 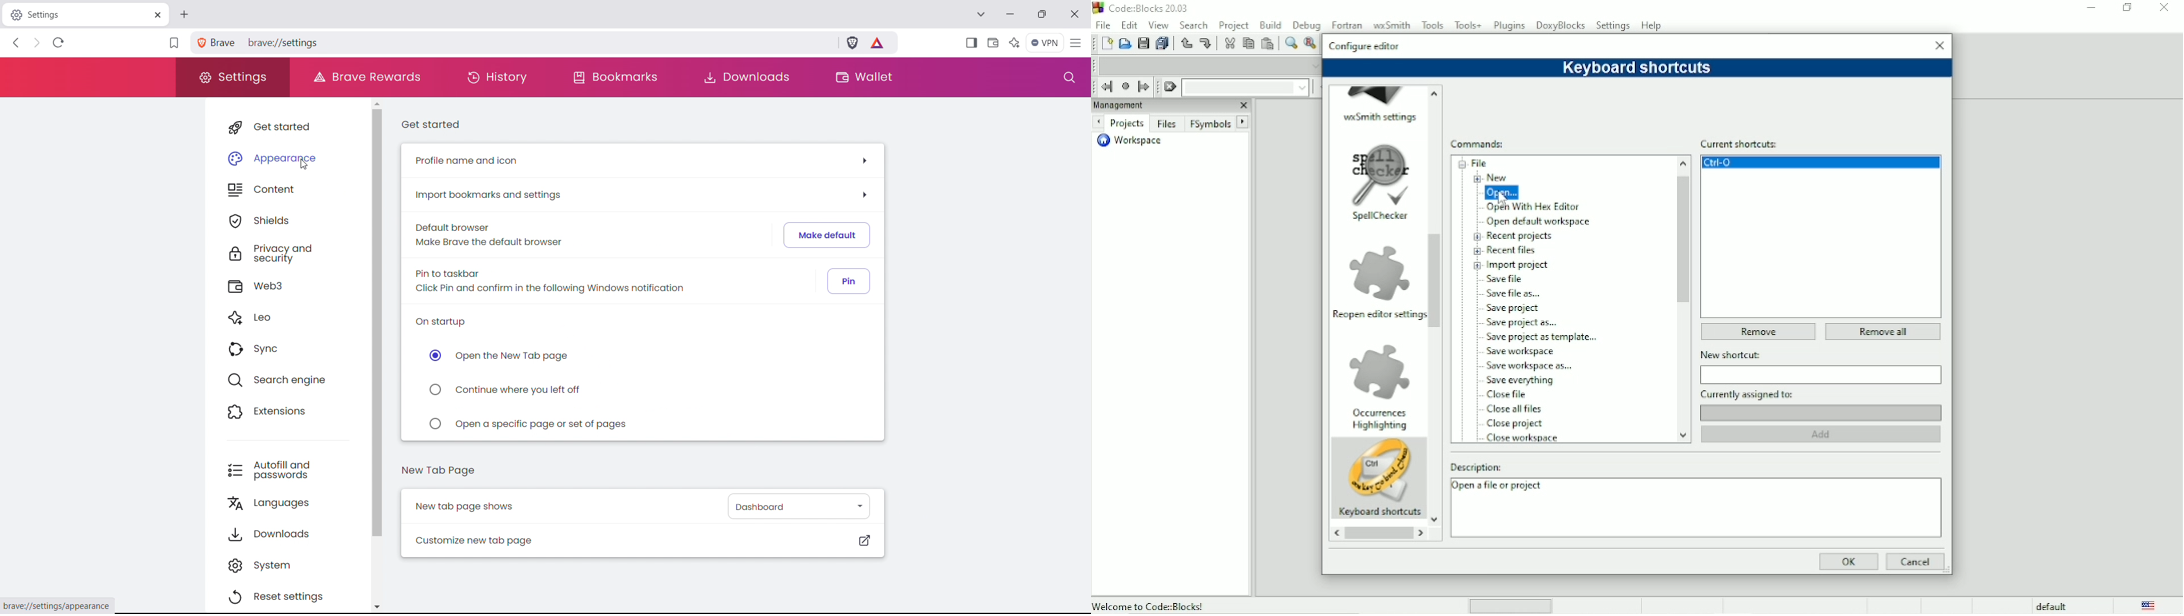 What do you see at coordinates (1883, 331) in the screenshot?
I see `Remove all` at bounding box center [1883, 331].